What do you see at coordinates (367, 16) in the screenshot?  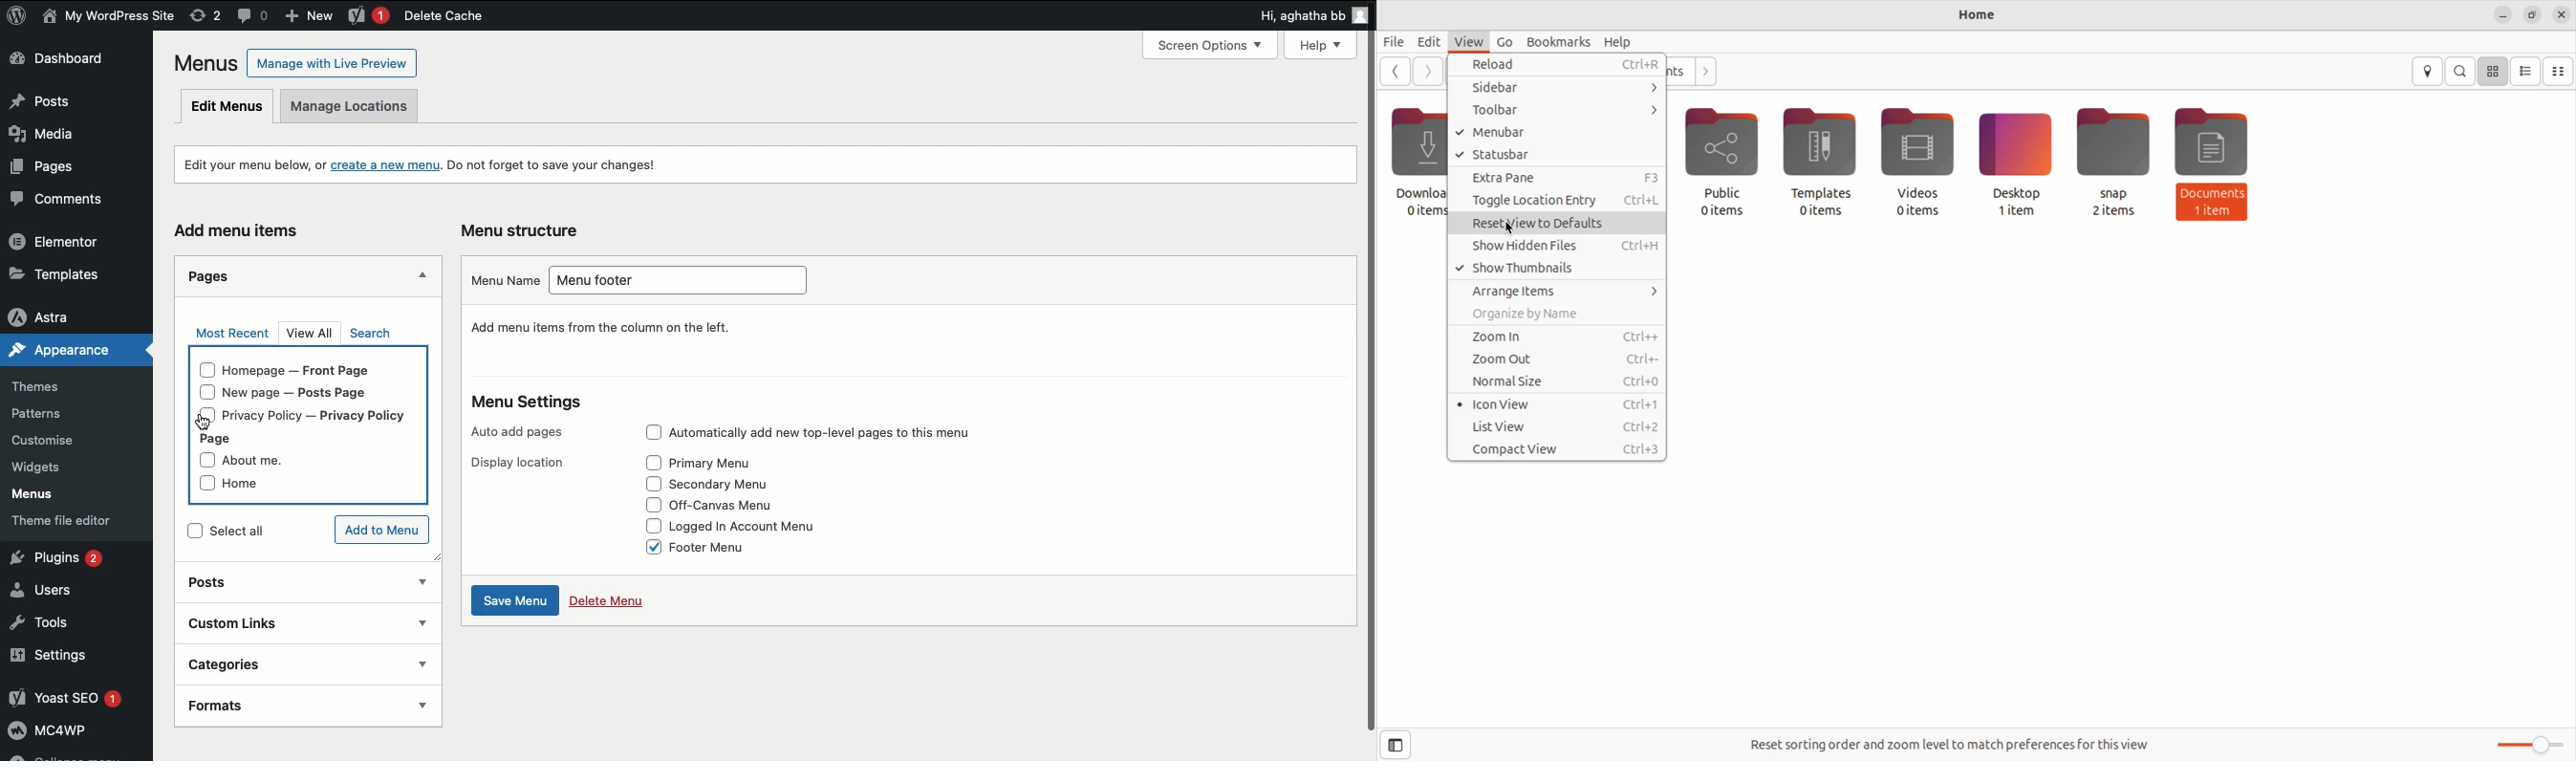 I see `Yoast` at bounding box center [367, 16].